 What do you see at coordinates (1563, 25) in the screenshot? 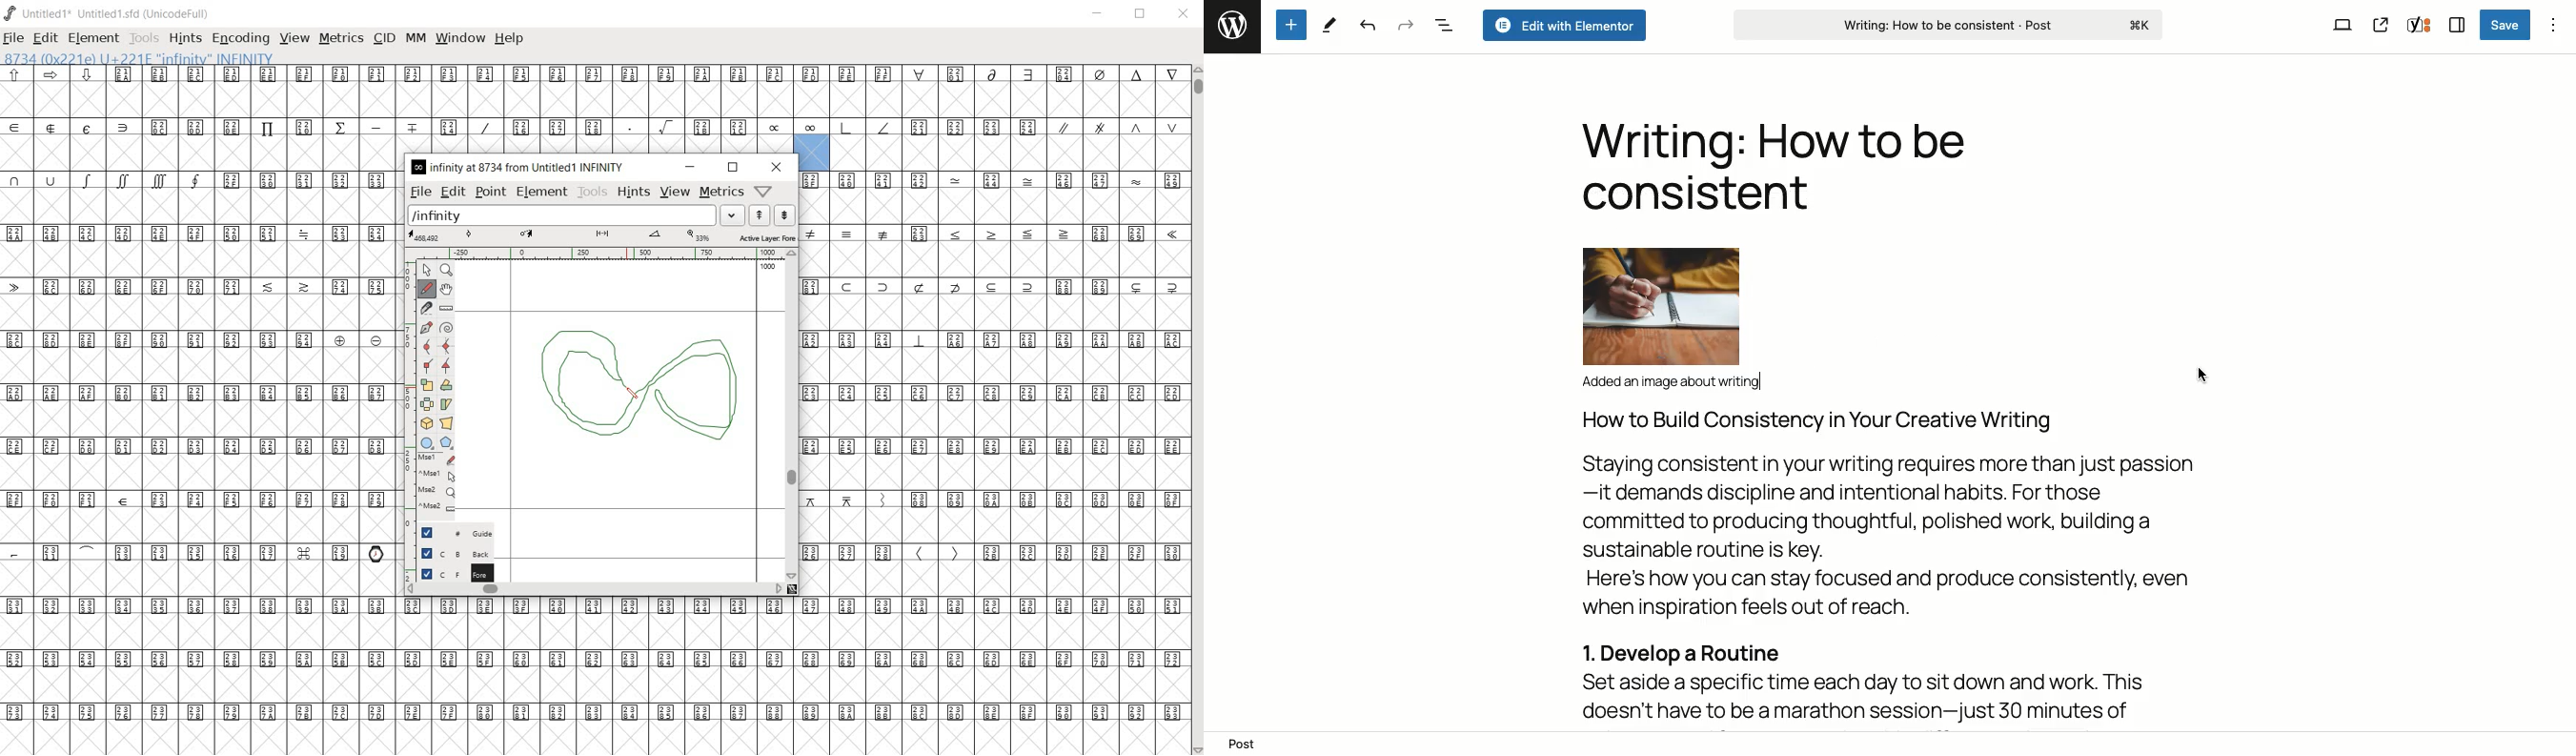
I see `Edit with elementor` at bounding box center [1563, 25].